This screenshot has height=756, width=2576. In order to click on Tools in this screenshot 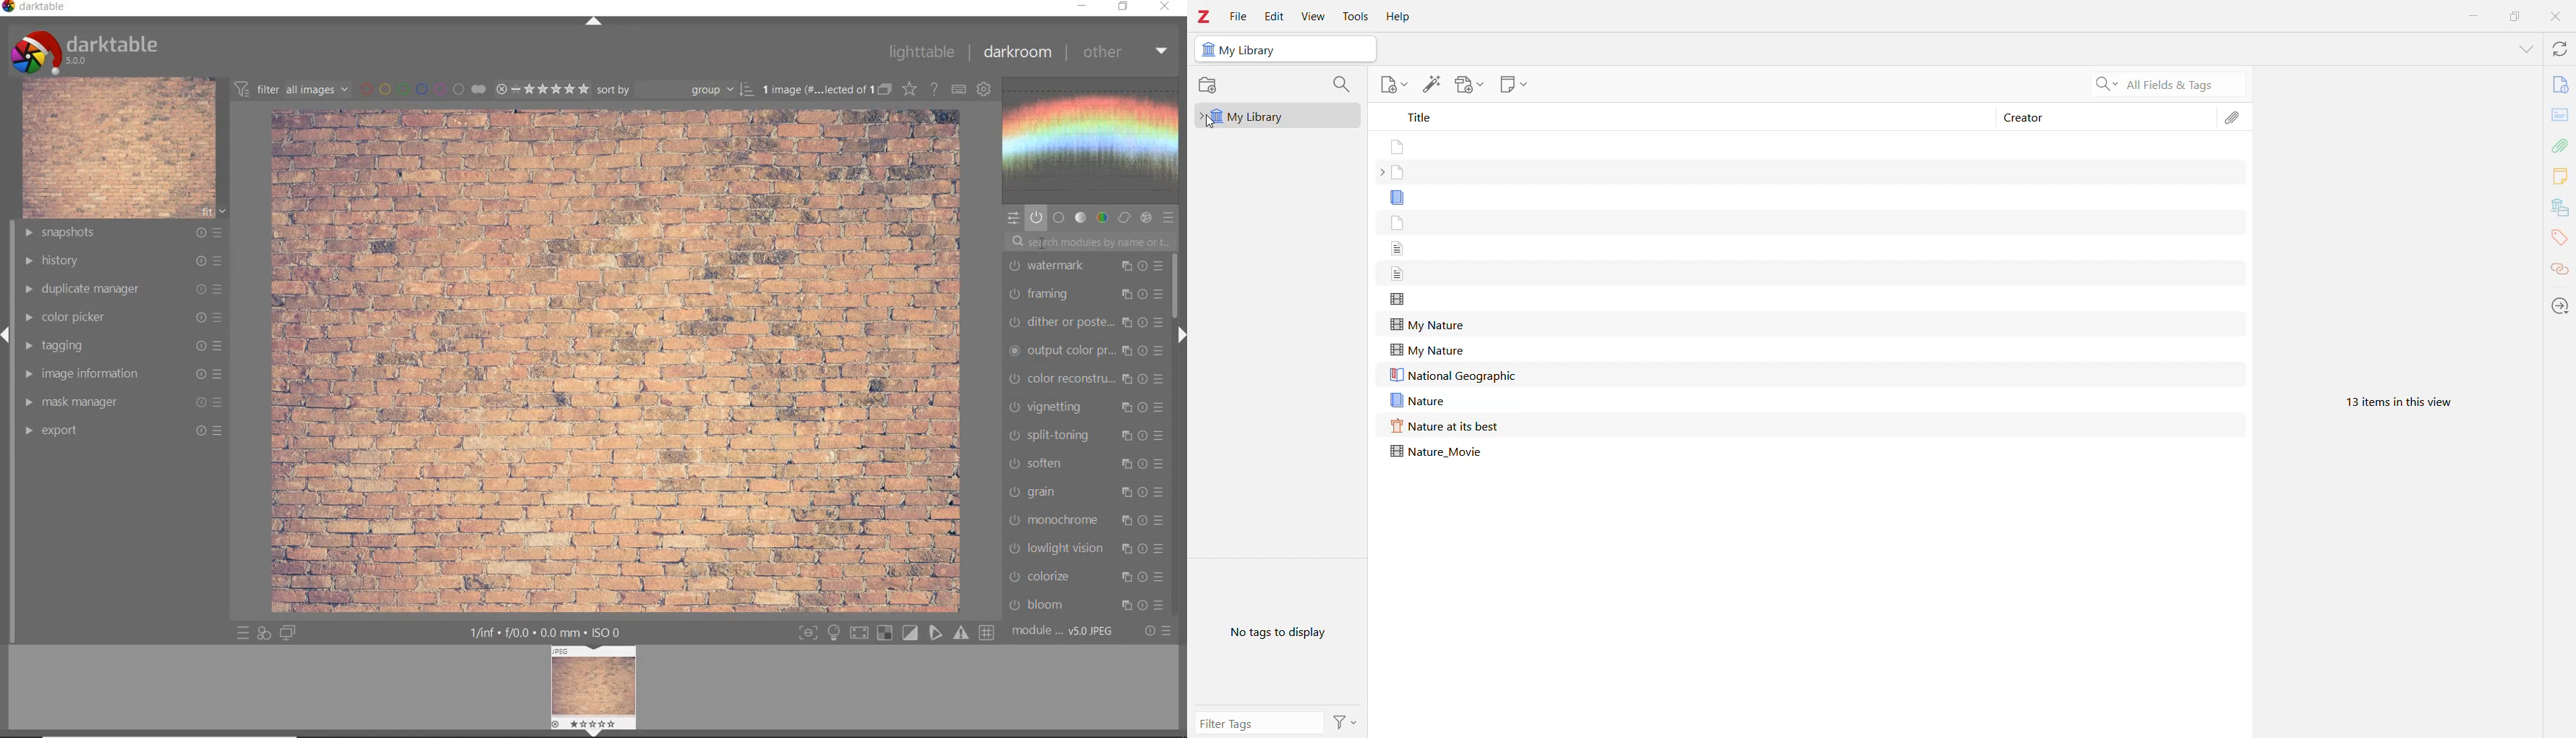, I will do `click(1357, 17)`.